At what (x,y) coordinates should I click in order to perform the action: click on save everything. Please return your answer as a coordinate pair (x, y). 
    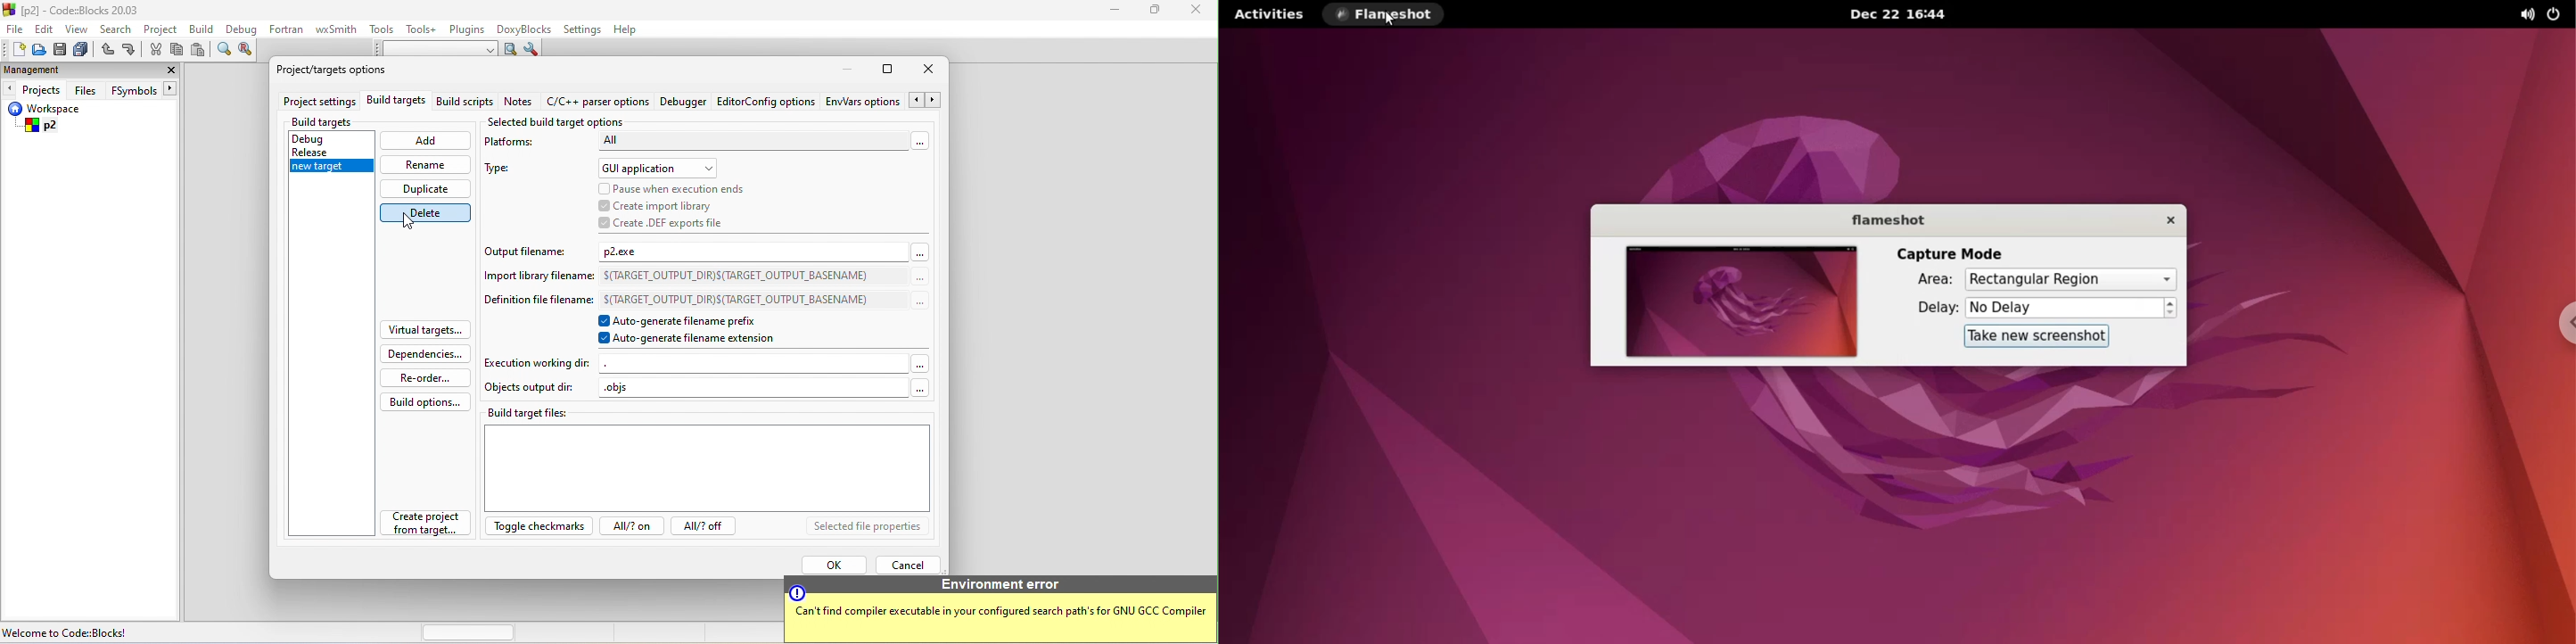
    Looking at the image, I should click on (84, 49).